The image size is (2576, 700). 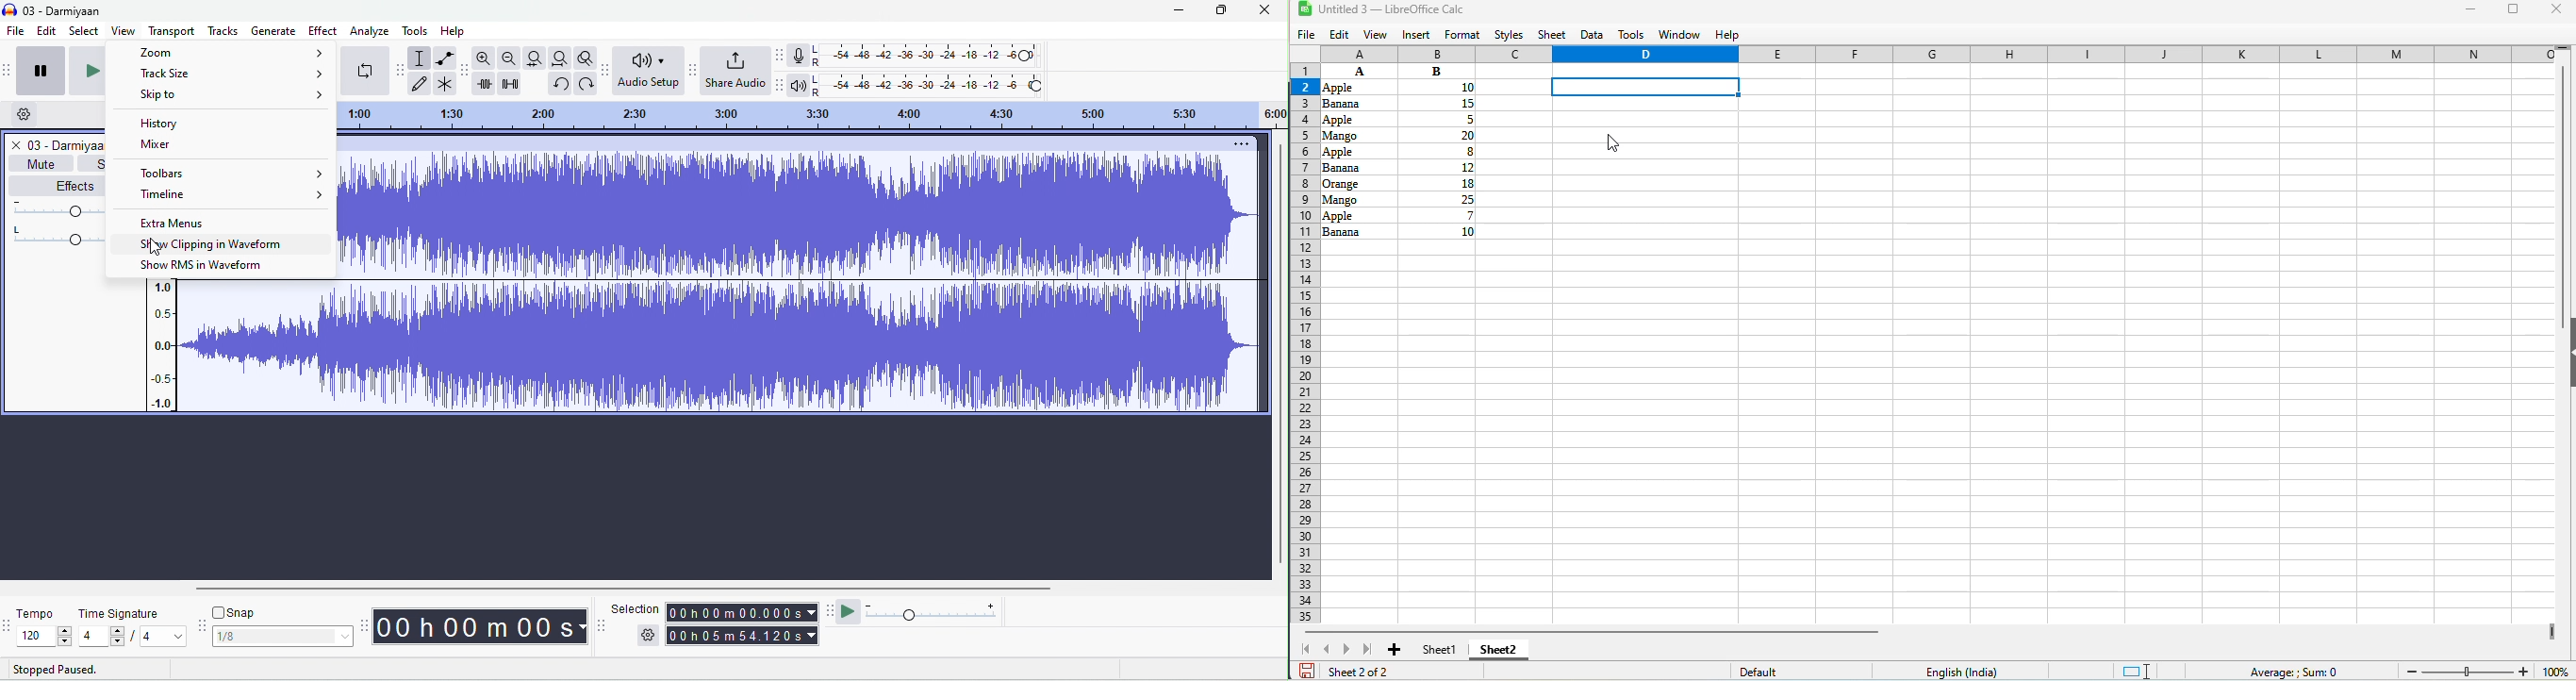 What do you see at coordinates (1391, 8) in the screenshot?
I see `title` at bounding box center [1391, 8].